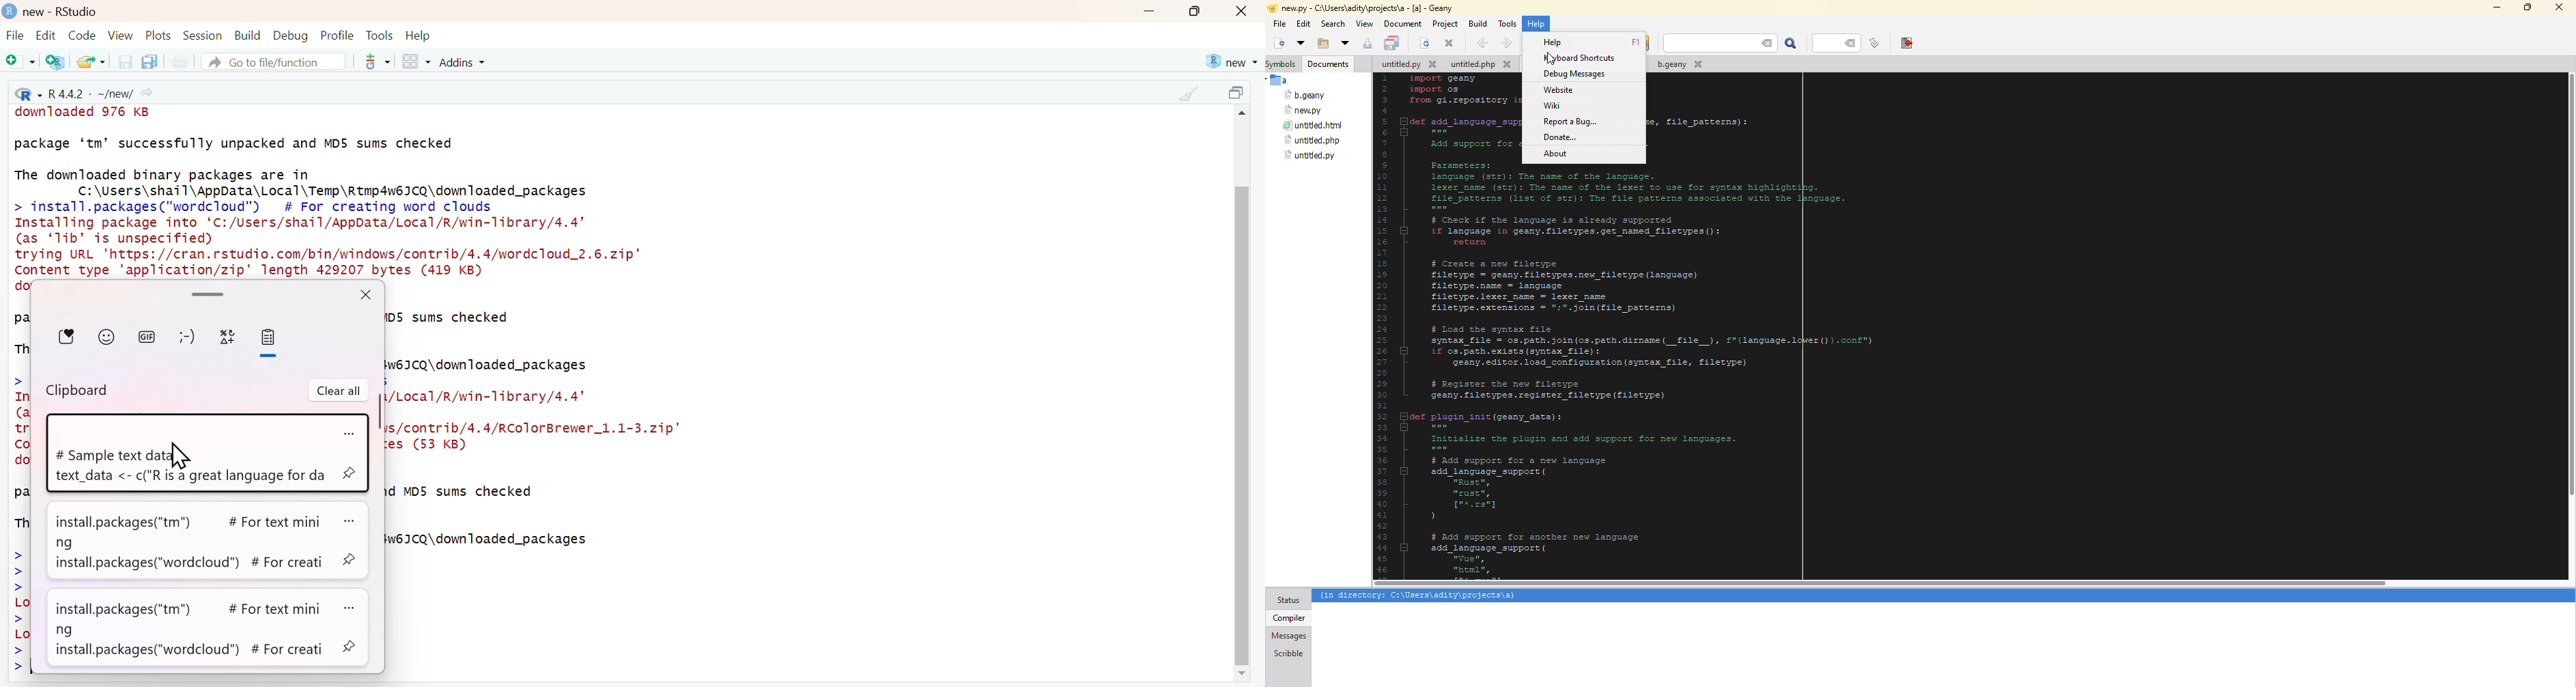  I want to click on R 4.4.2 - ~/new/, so click(82, 91).